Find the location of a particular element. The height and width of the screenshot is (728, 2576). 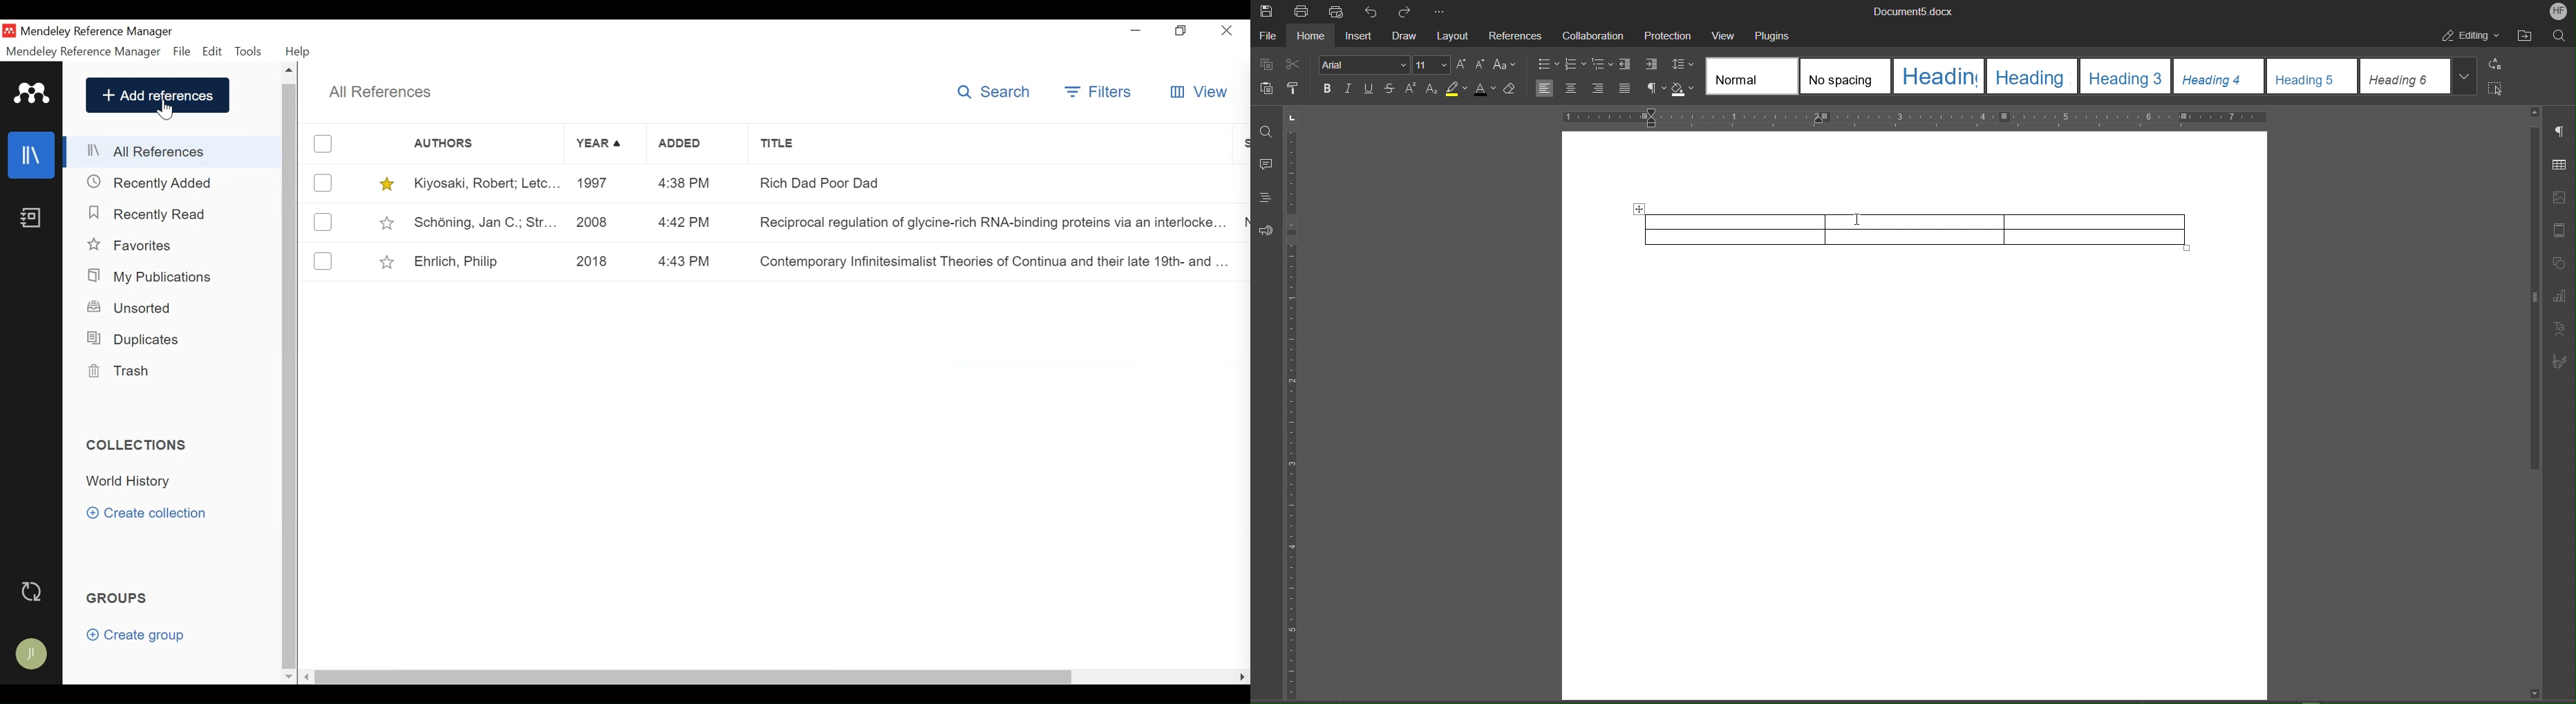

Contemporary Infinitesimalist theories of continua and their late 19th and... is located at coordinates (990, 261).